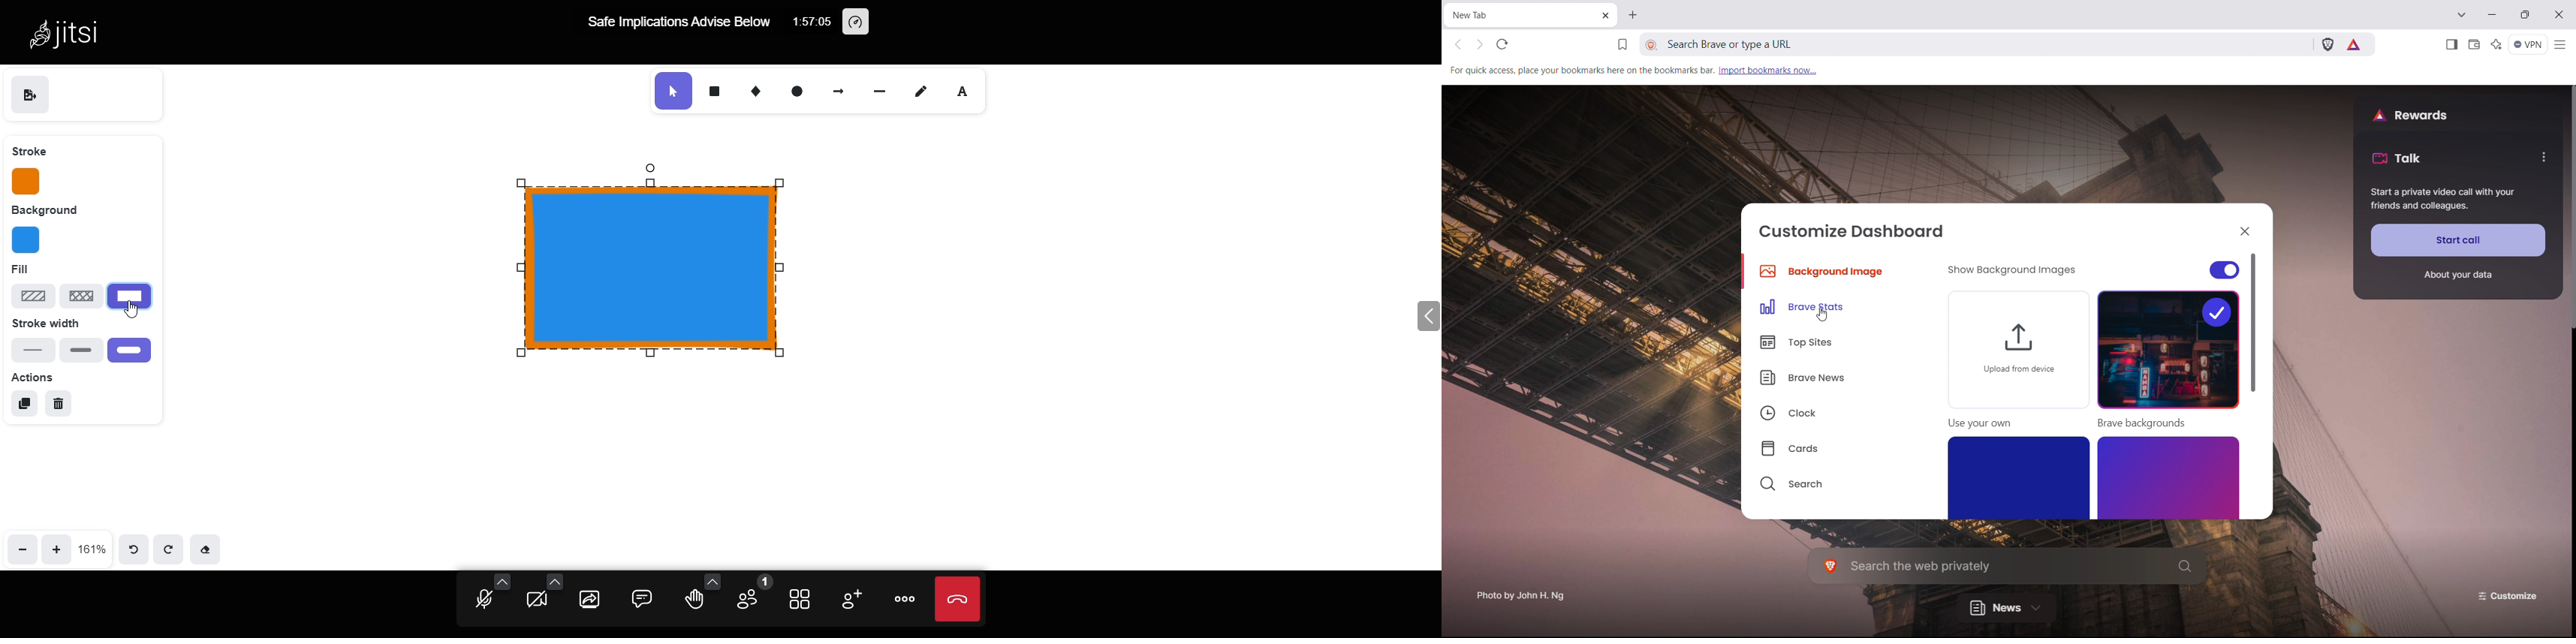 This screenshot has height=644, width=2576. What do you see at coordinates (50, 212) in the screenshot?
I see `background` at bounding box center [50, 212].